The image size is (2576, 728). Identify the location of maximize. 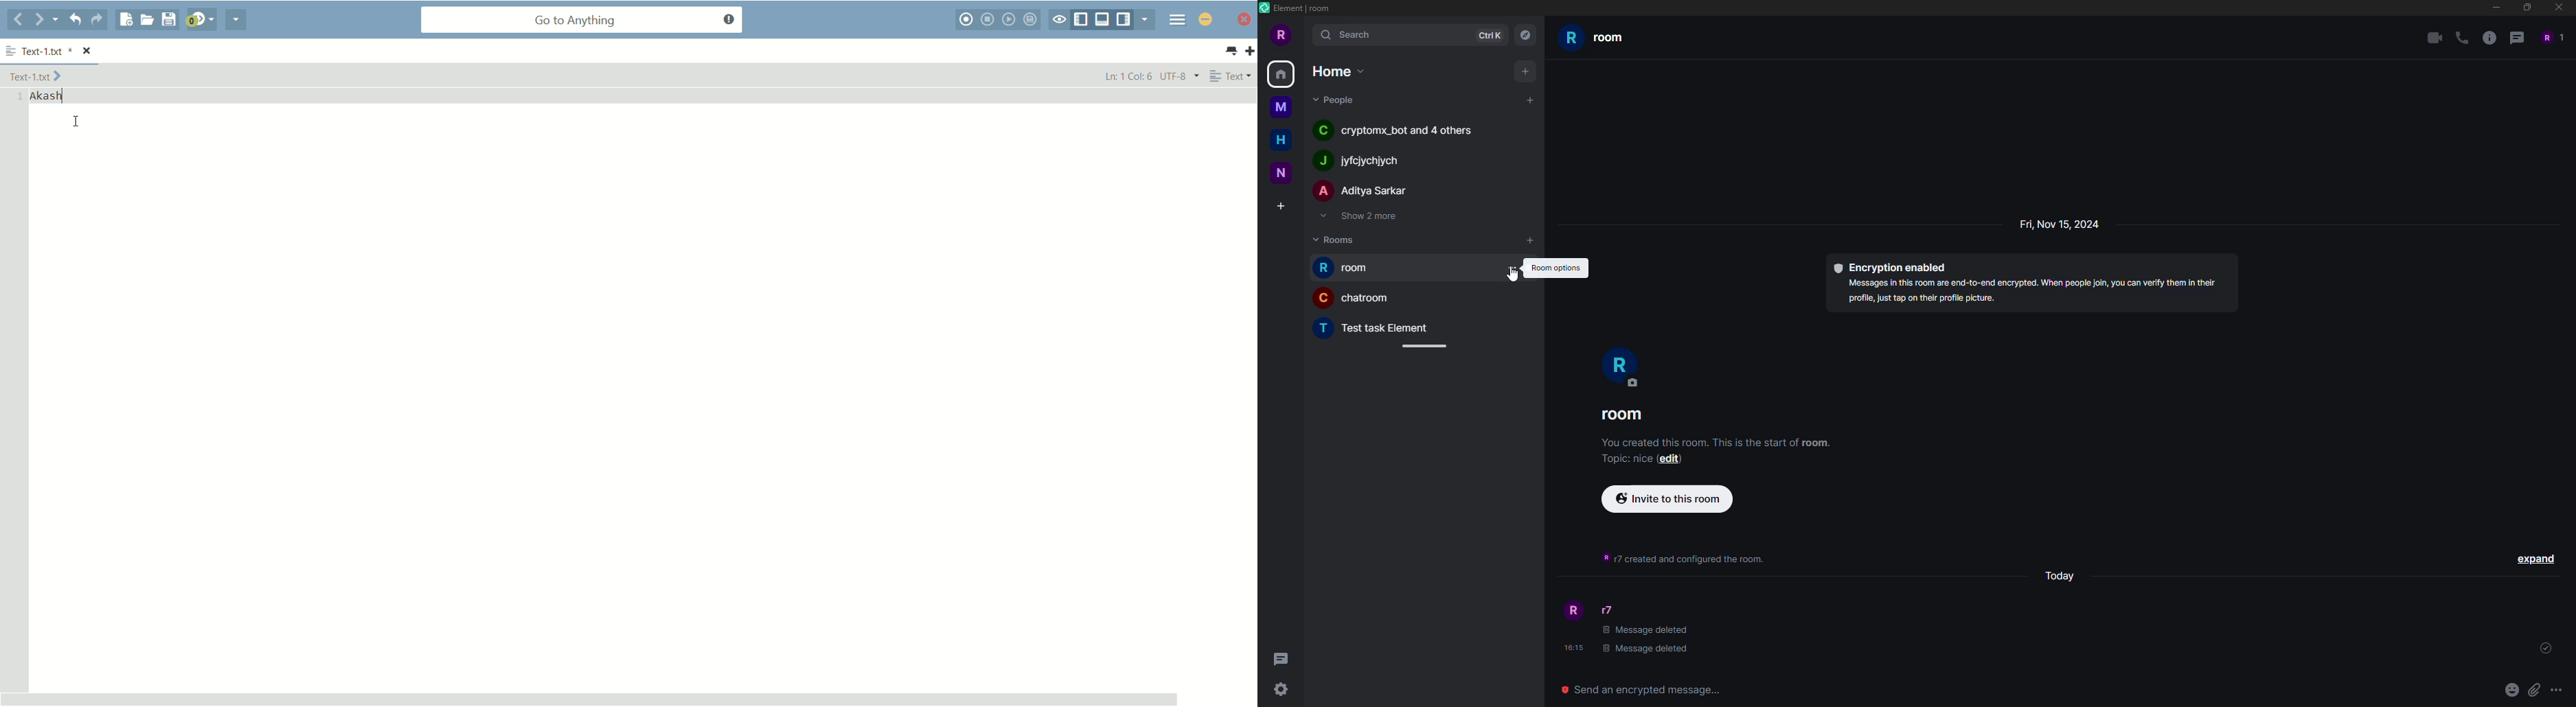
(2529, 8).